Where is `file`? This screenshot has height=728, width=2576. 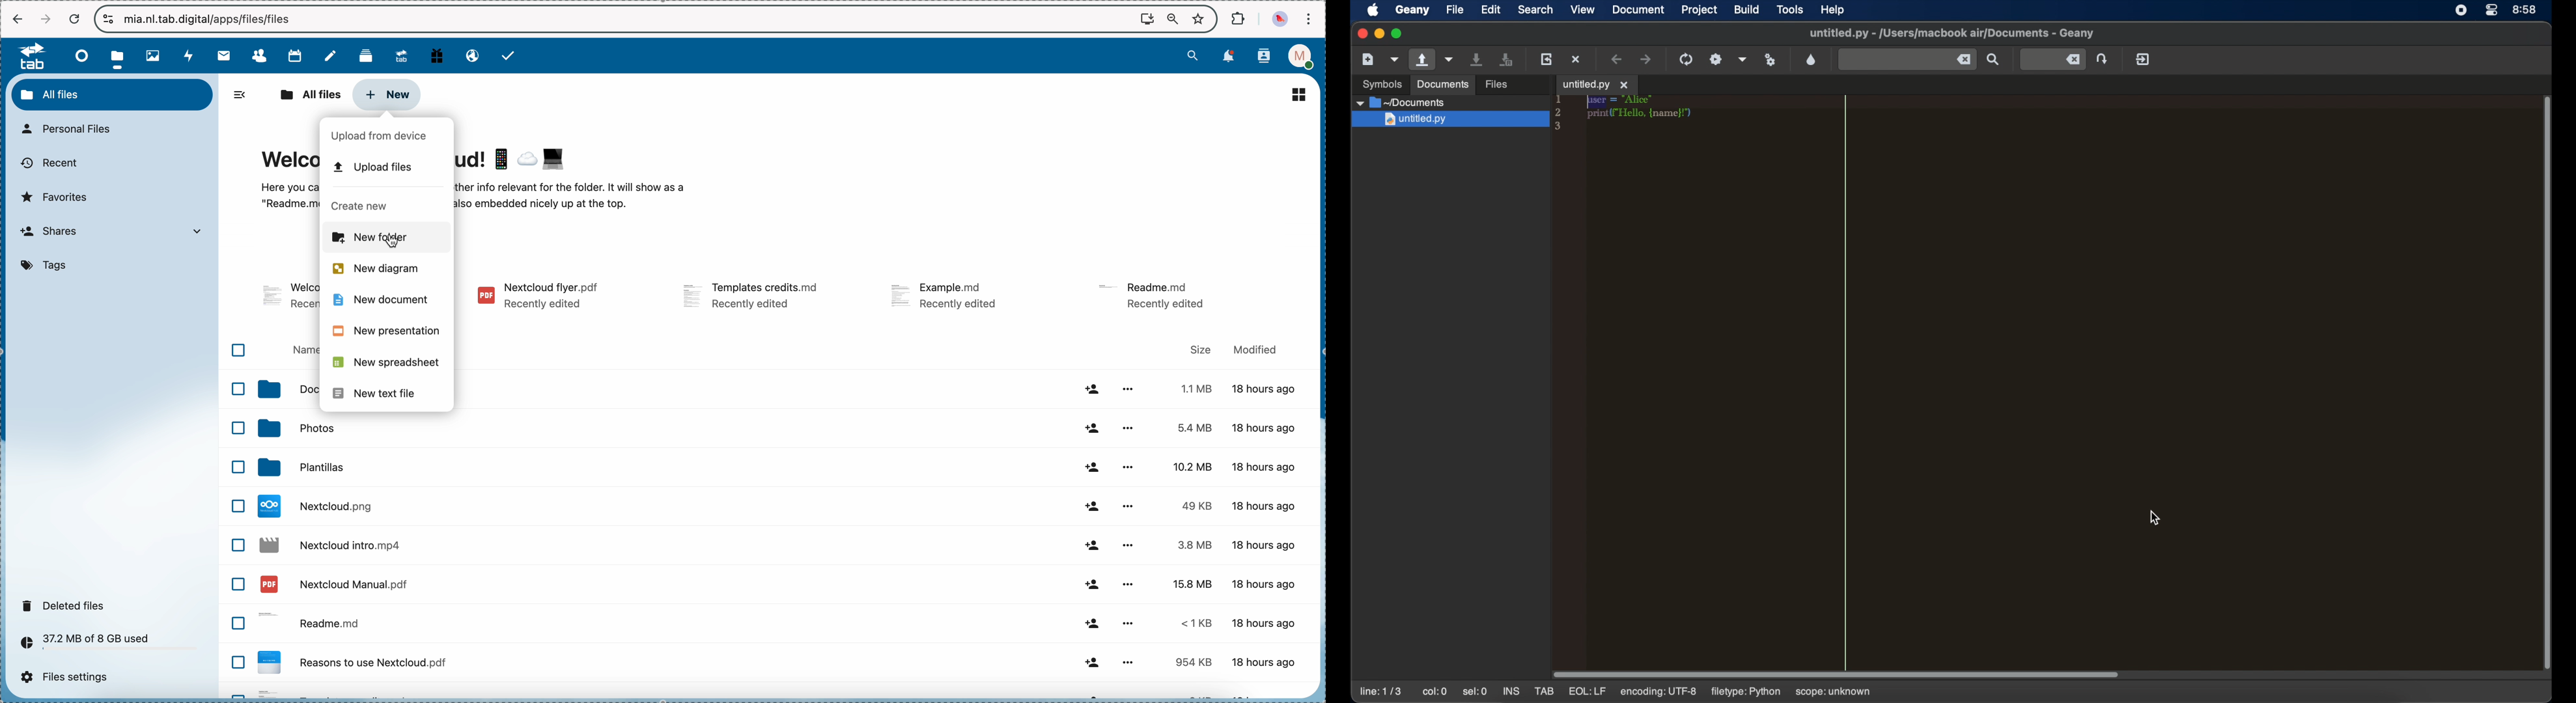
file is located at coordinates (285, 297).